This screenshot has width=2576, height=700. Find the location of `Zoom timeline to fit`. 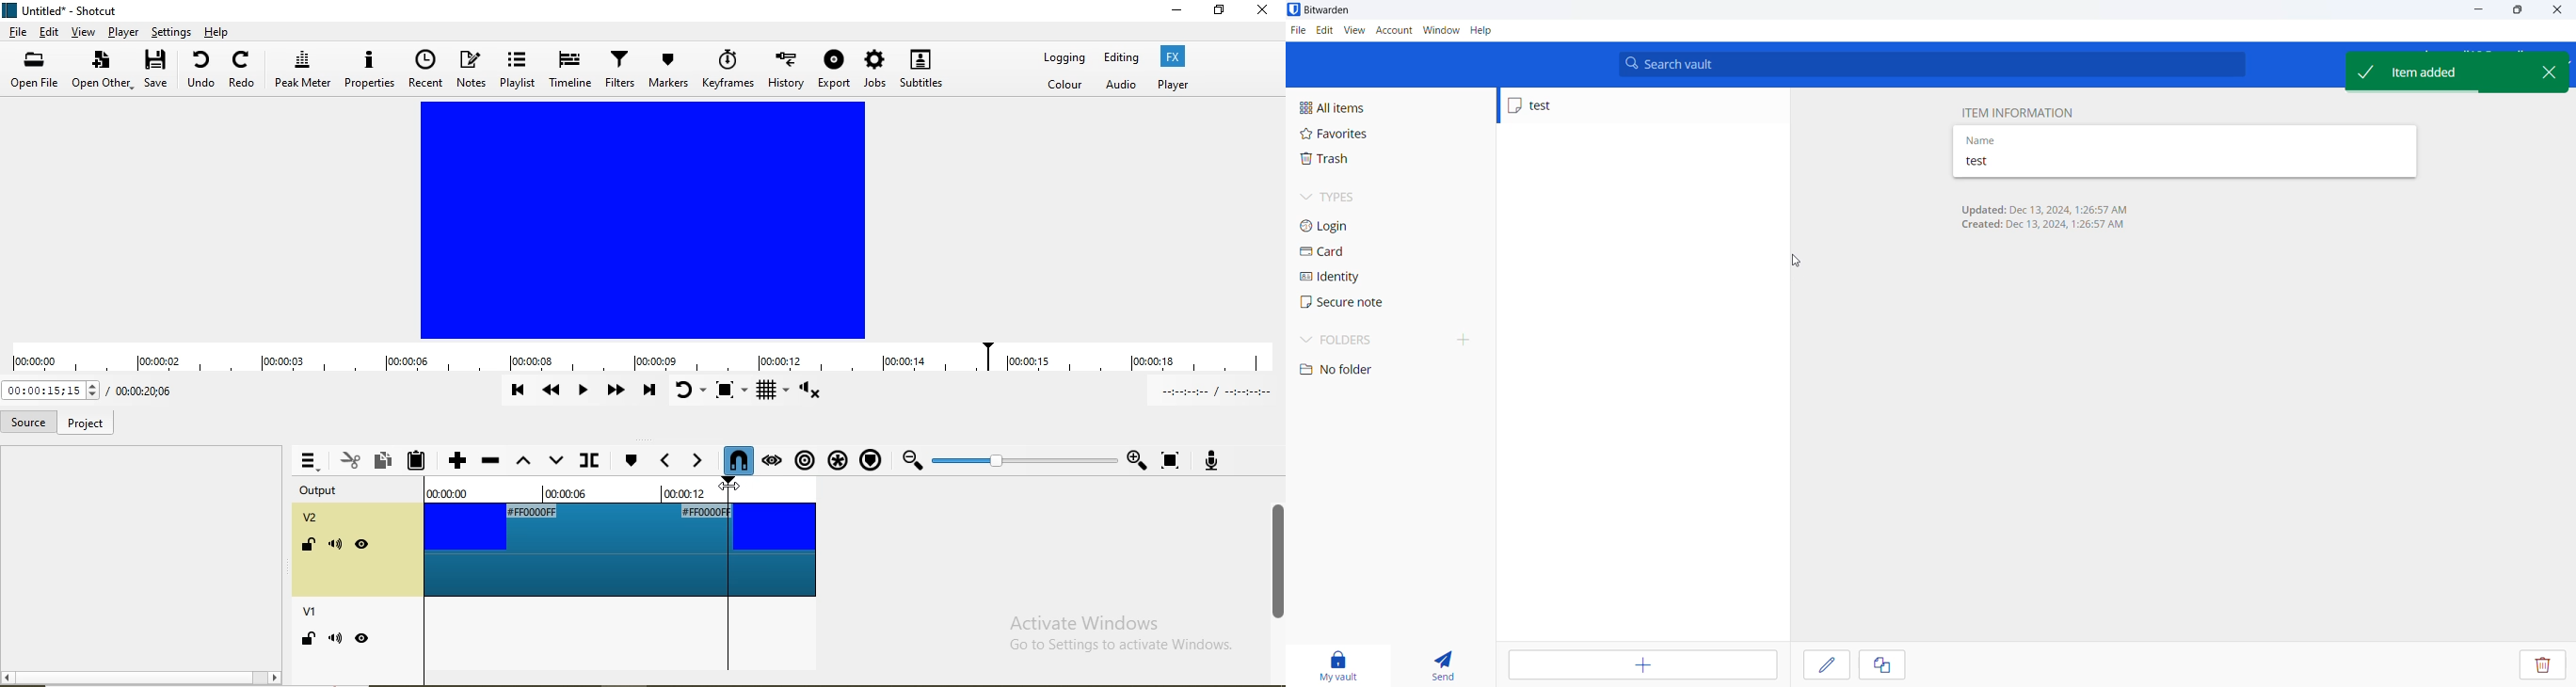

Zoom timeline to fit is located at coordinates (1022, 459).